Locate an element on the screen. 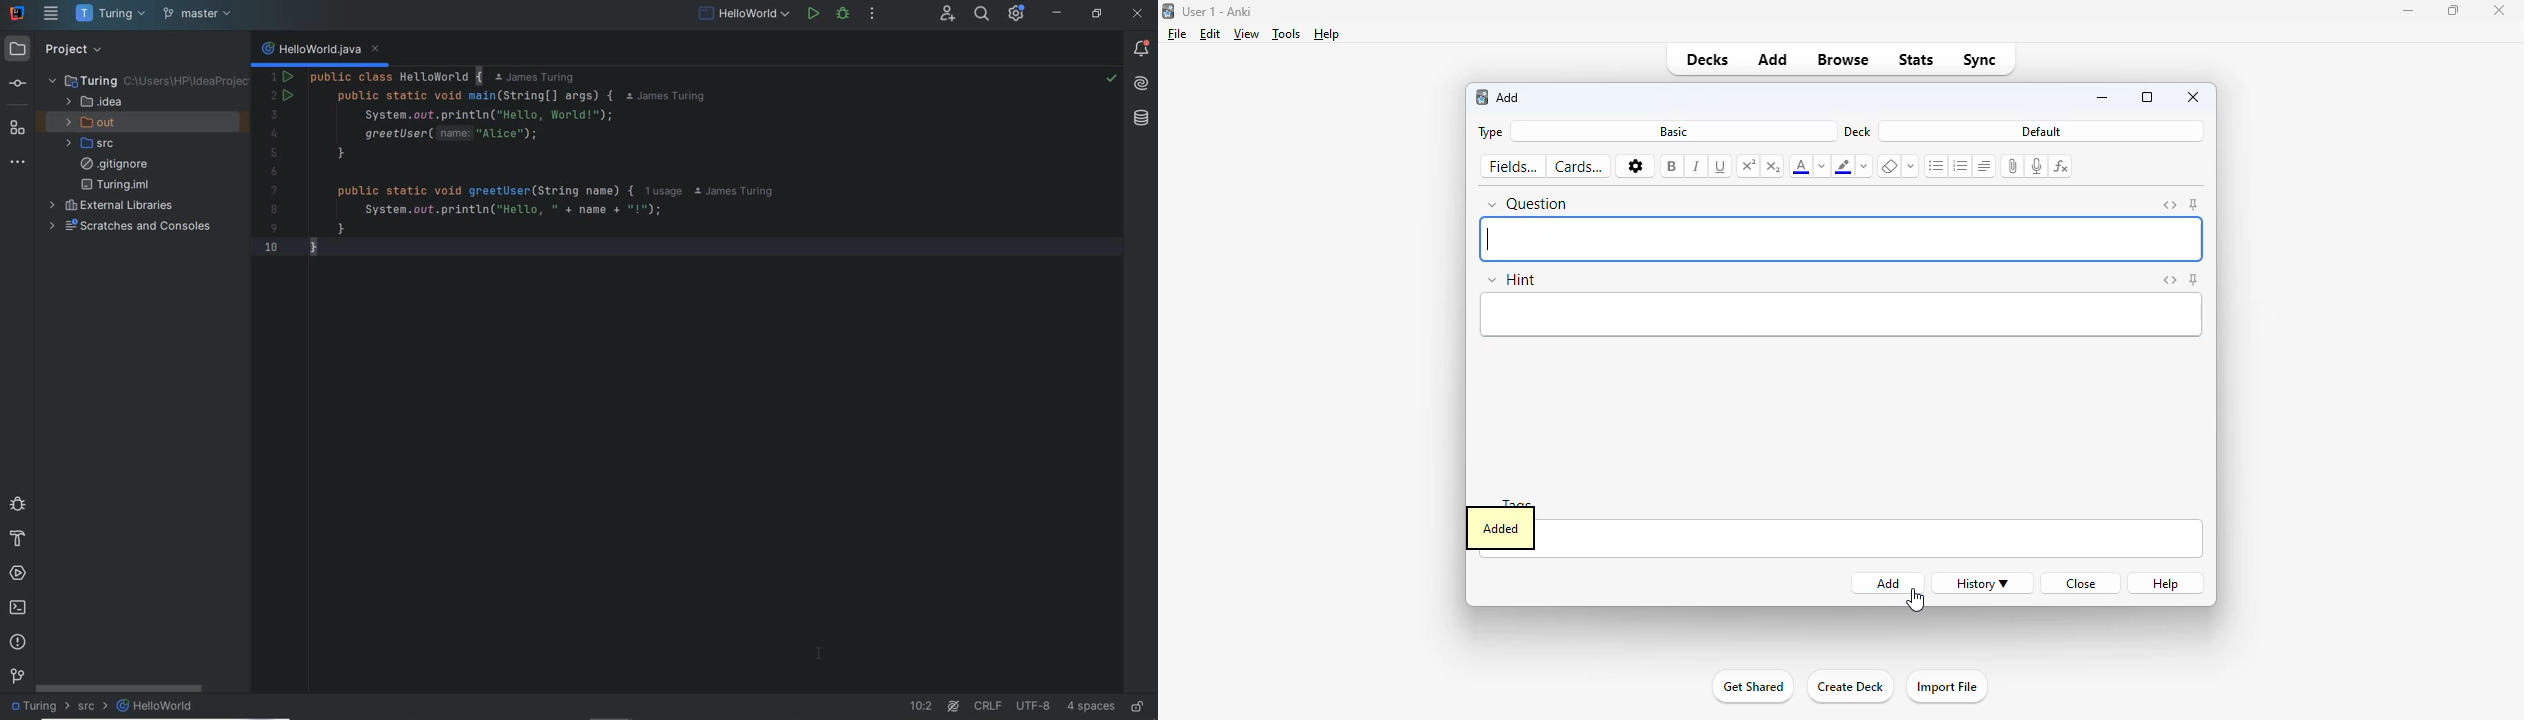 The width and height of the screenshot is (2548, 728). cursor is located at coordinates (1917, 601).